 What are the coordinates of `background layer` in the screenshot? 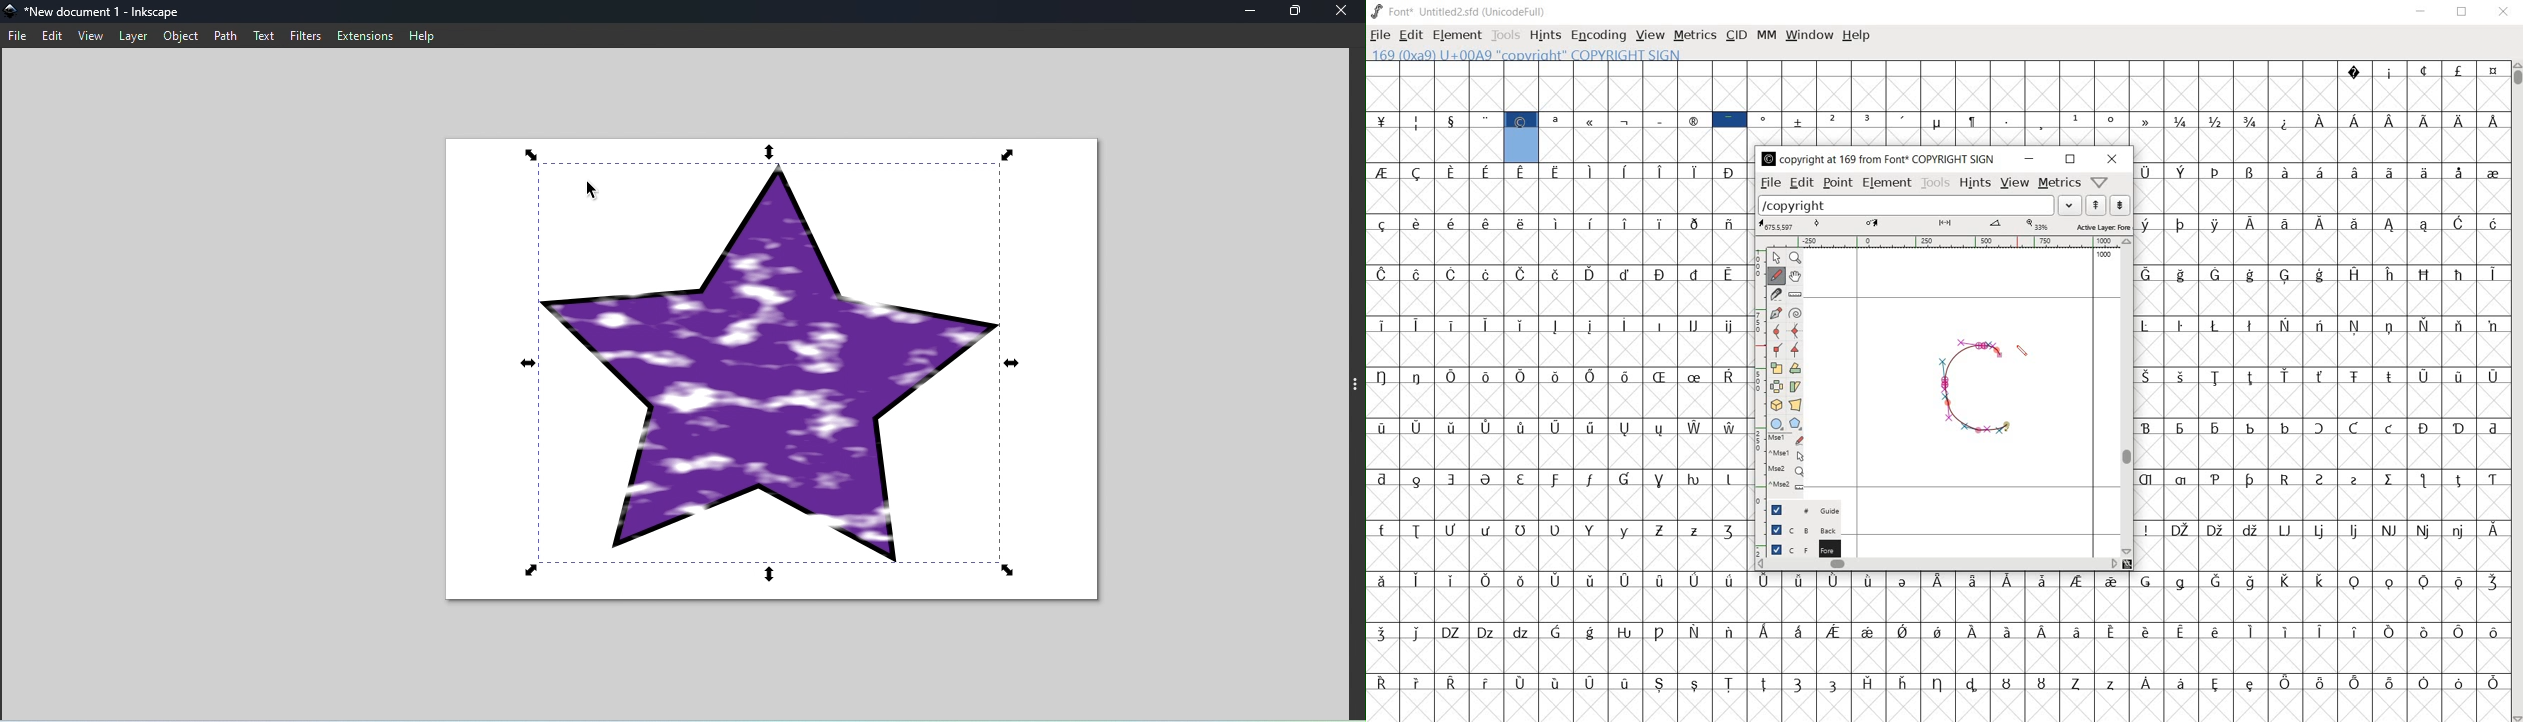 It's located at (1798, 530).